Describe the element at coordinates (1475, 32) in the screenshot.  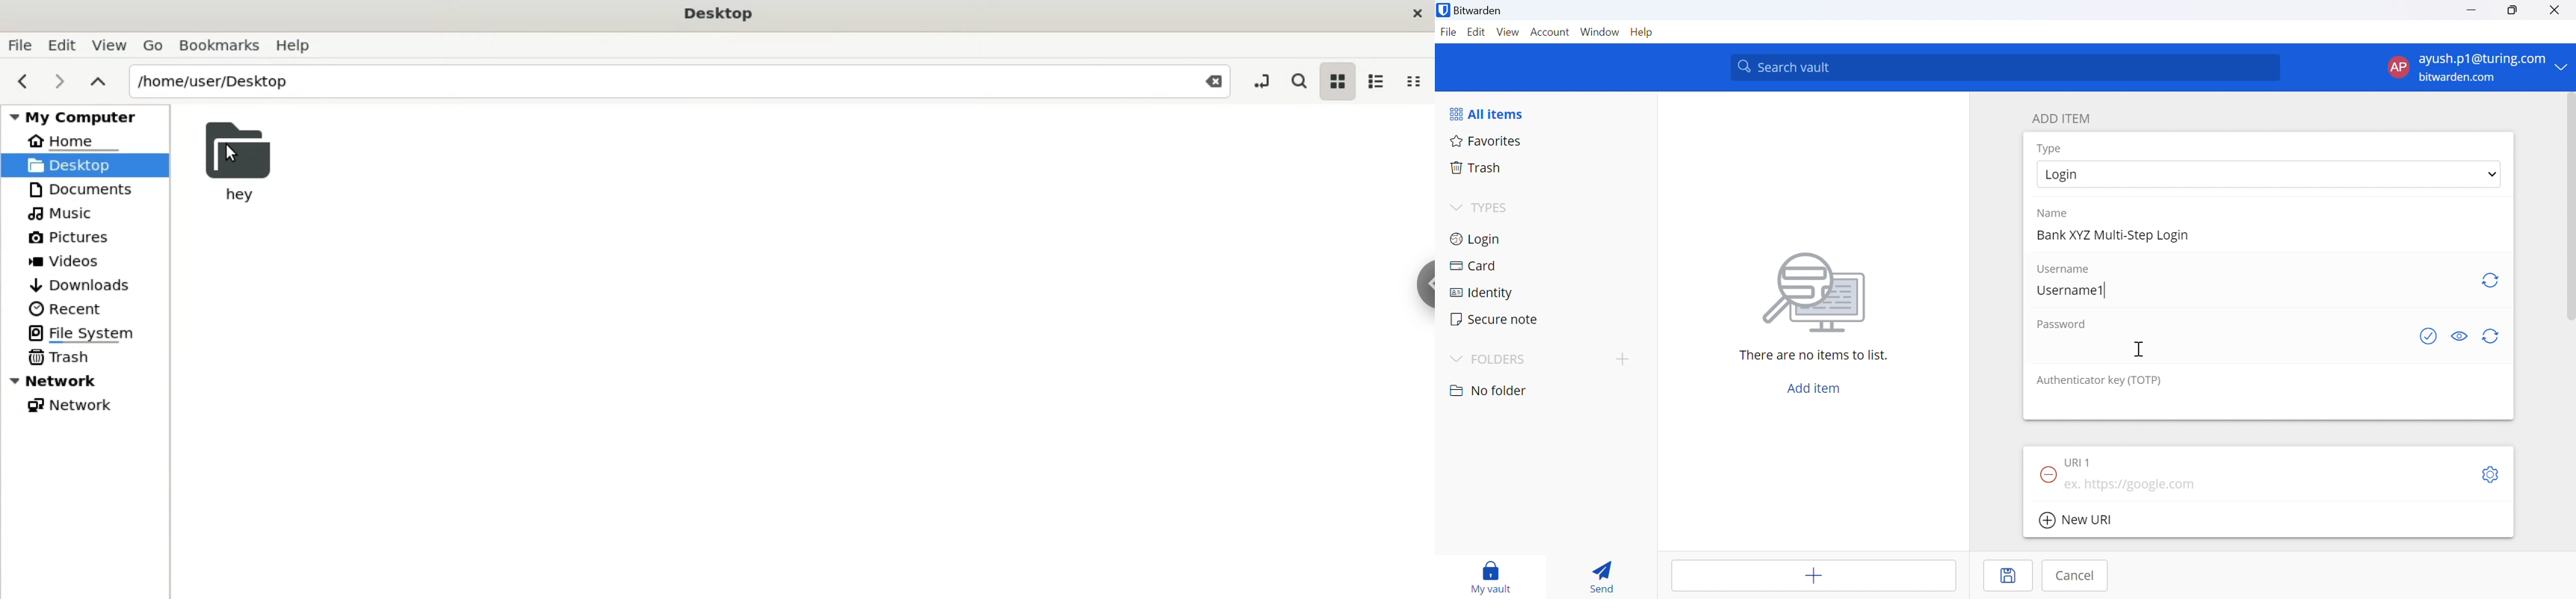
I see `Edit` at that location.